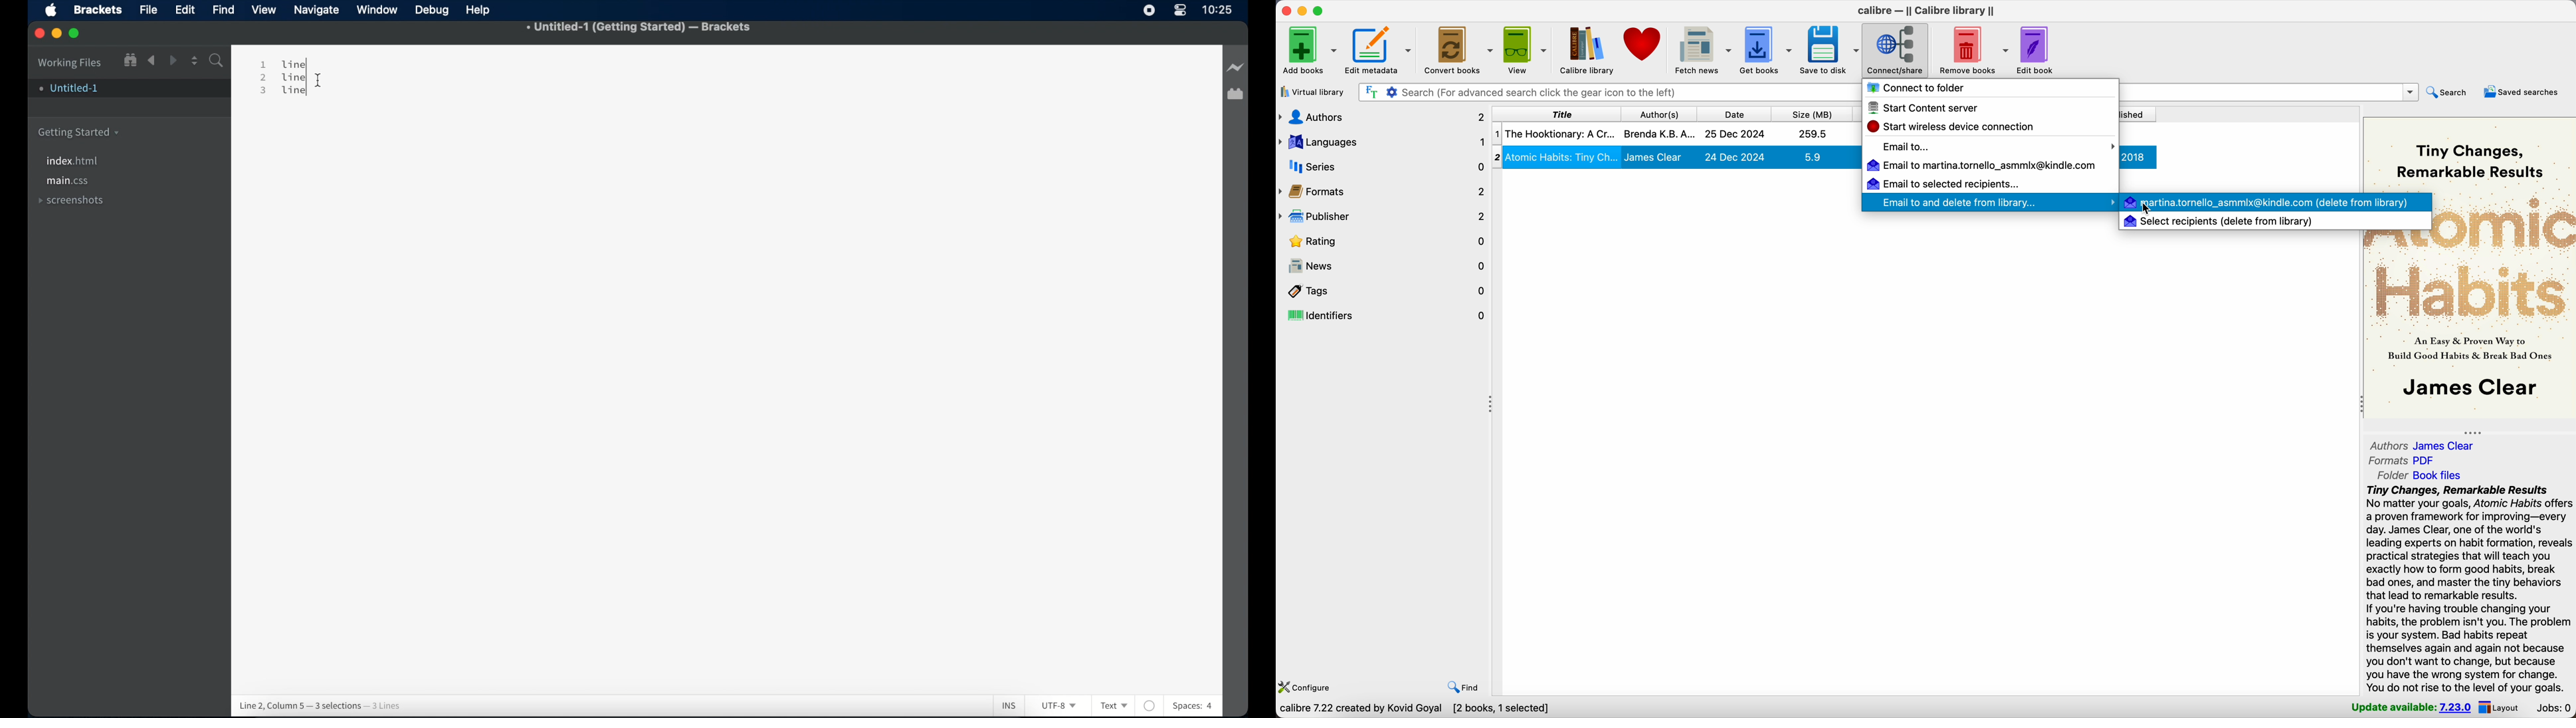 This screenshot has width=2576, height=728. I want to click on I beam cursor, so click(326, 64).